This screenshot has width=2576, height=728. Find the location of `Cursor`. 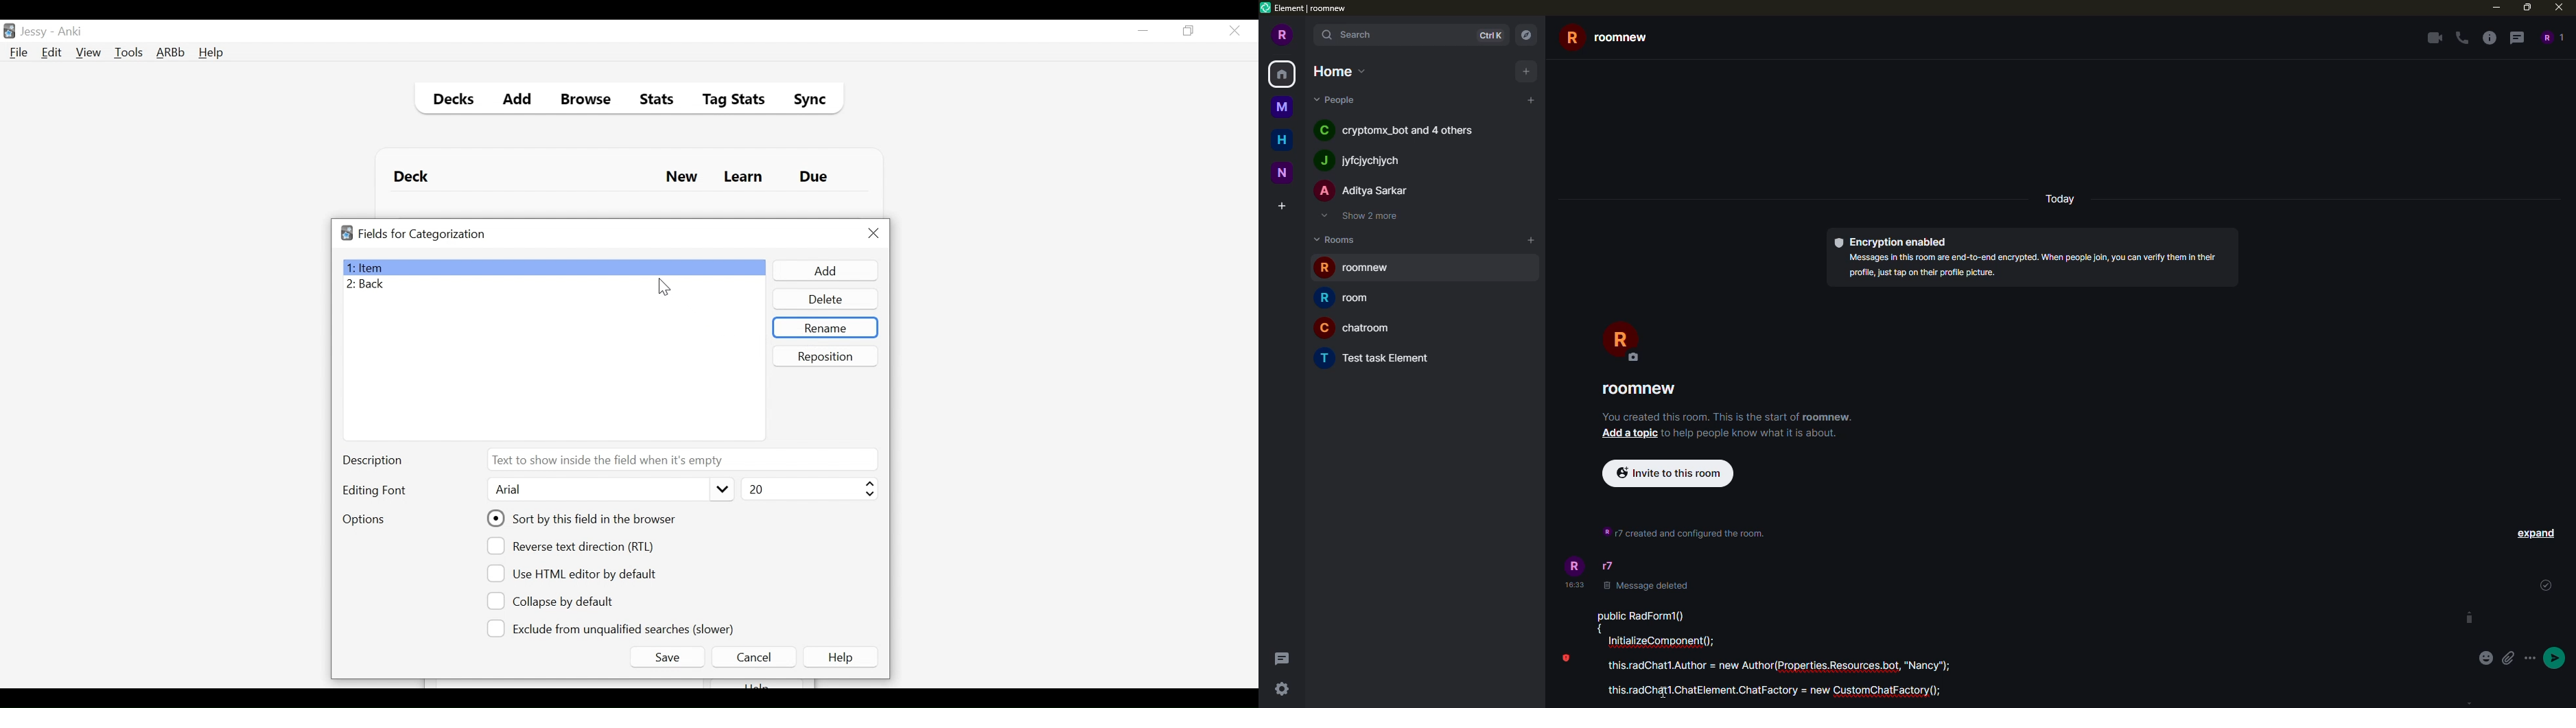

Cursor is located at coordinates (664, 286).